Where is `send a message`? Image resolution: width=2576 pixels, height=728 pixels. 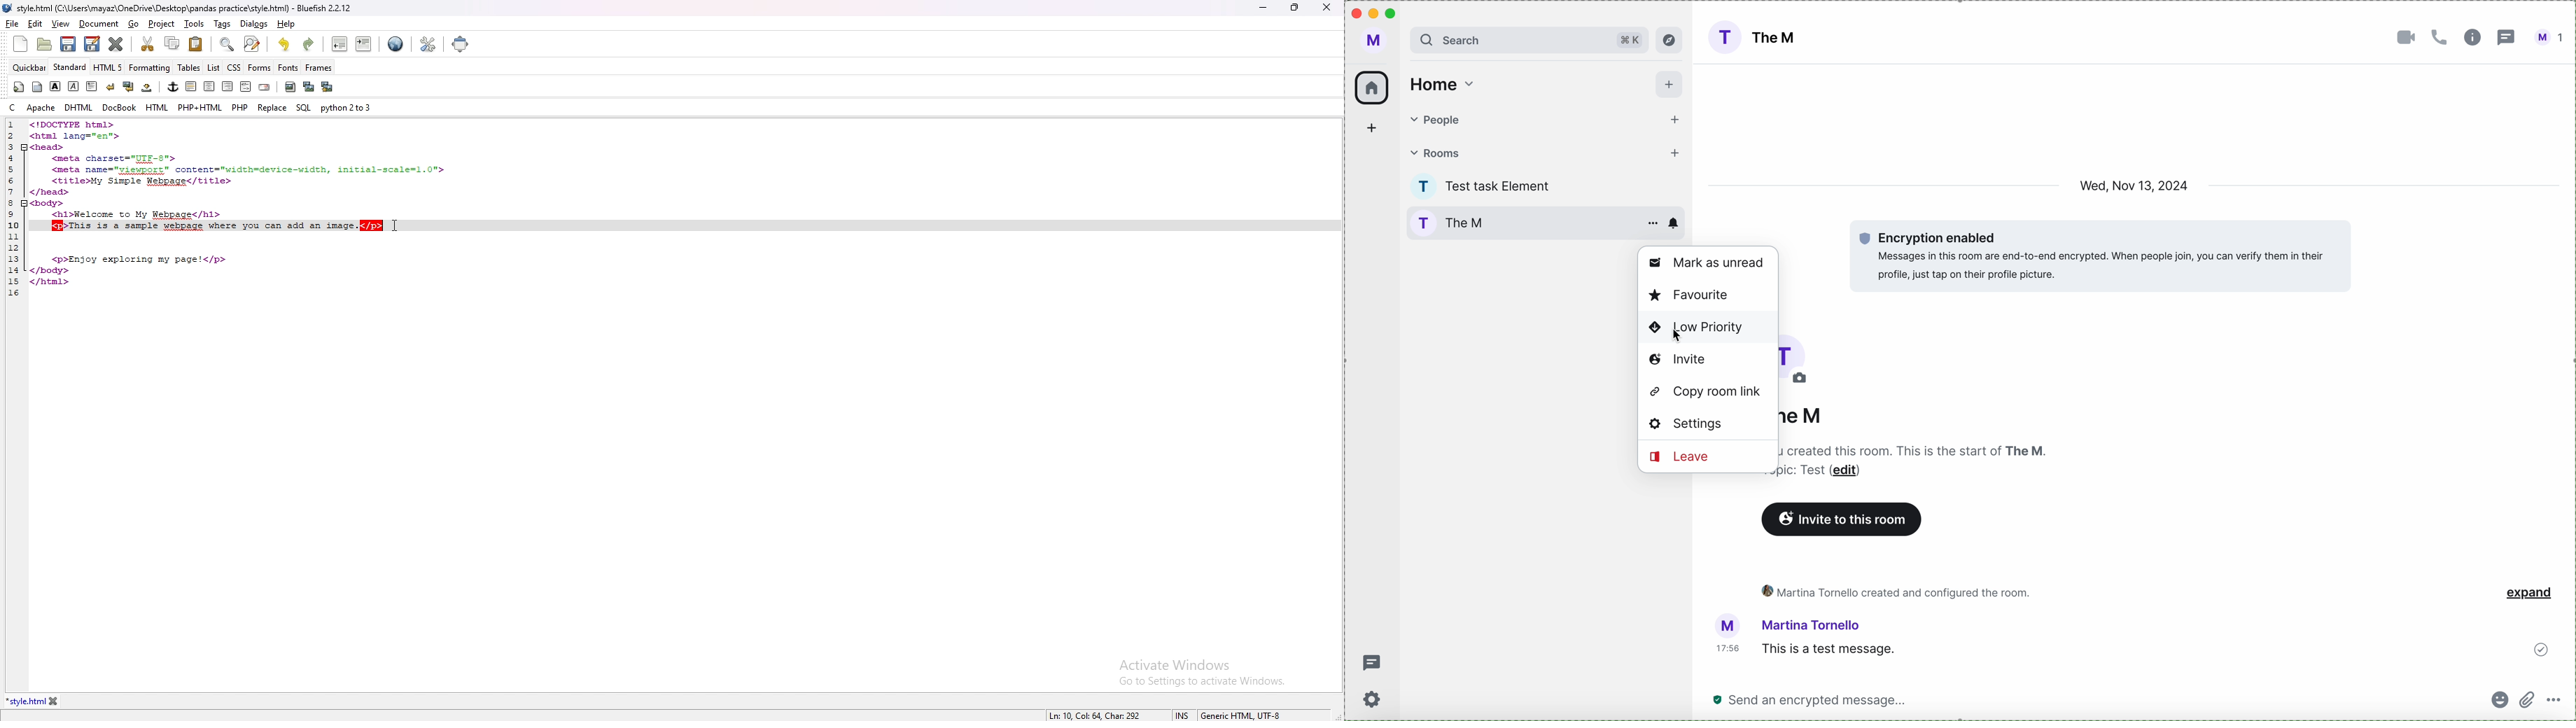
send a message is located at coordinates (1813, 699).